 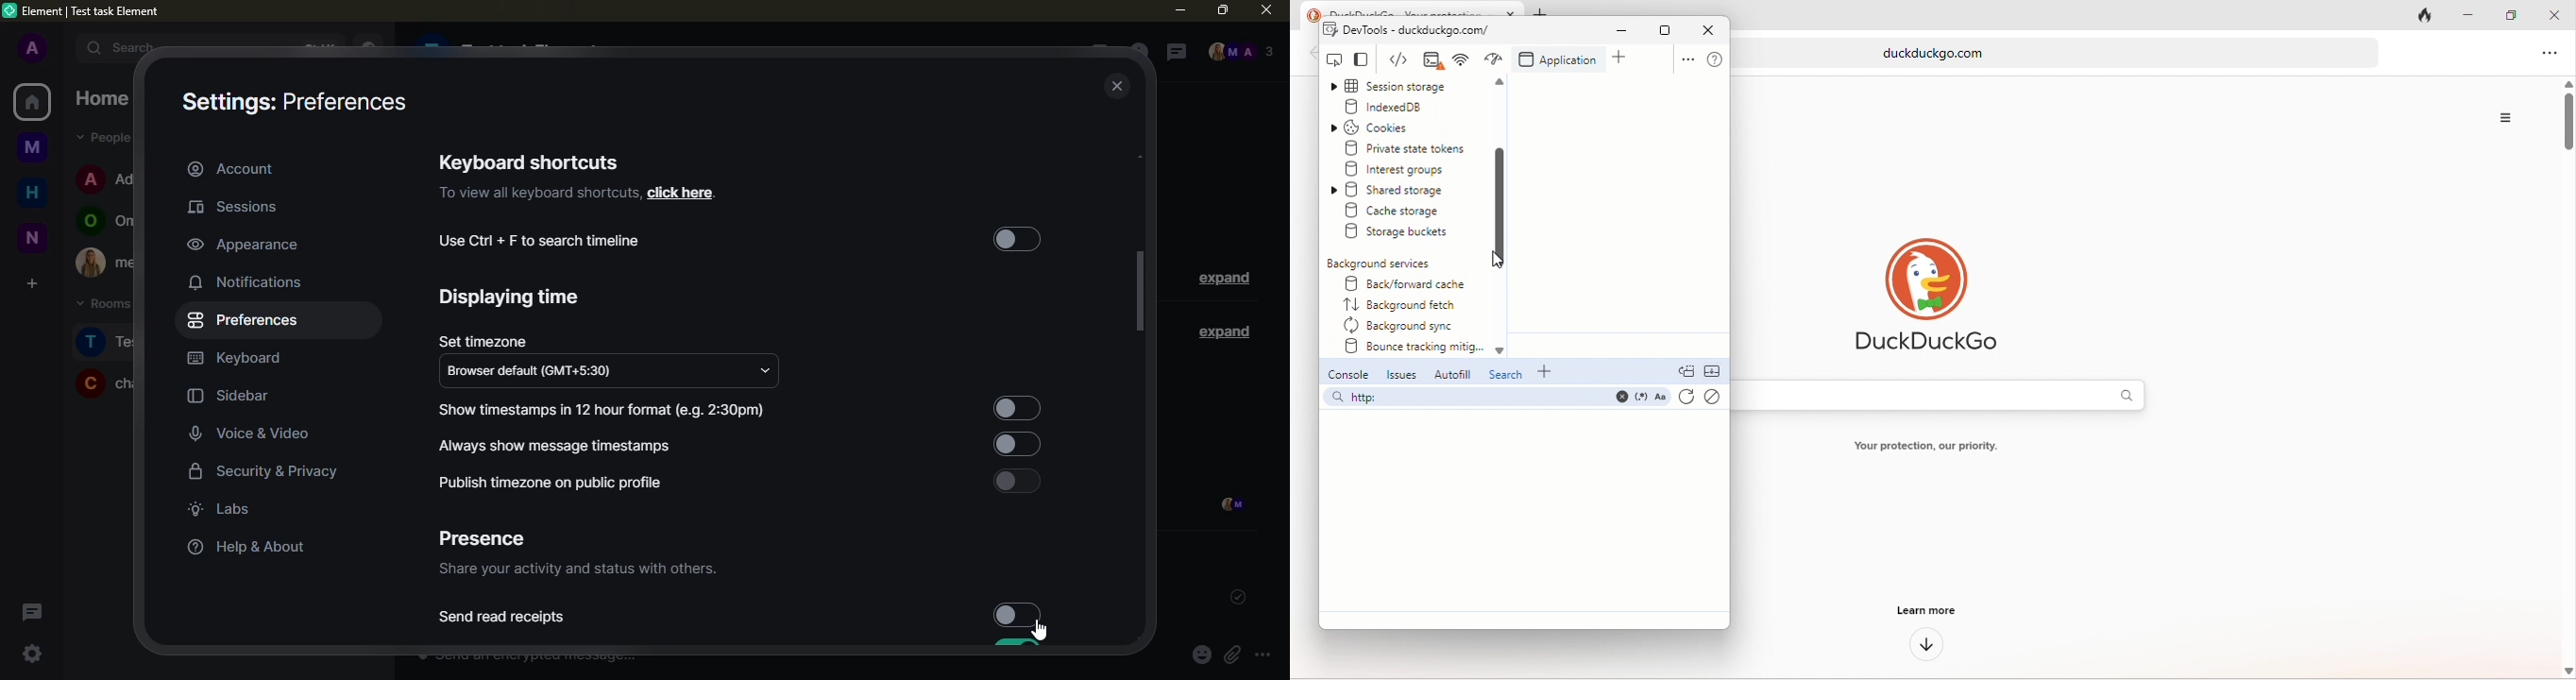 What do you see at coordinates (1240, 53) in the screenshot?
I see `people` at bounding box center [1240, 53].